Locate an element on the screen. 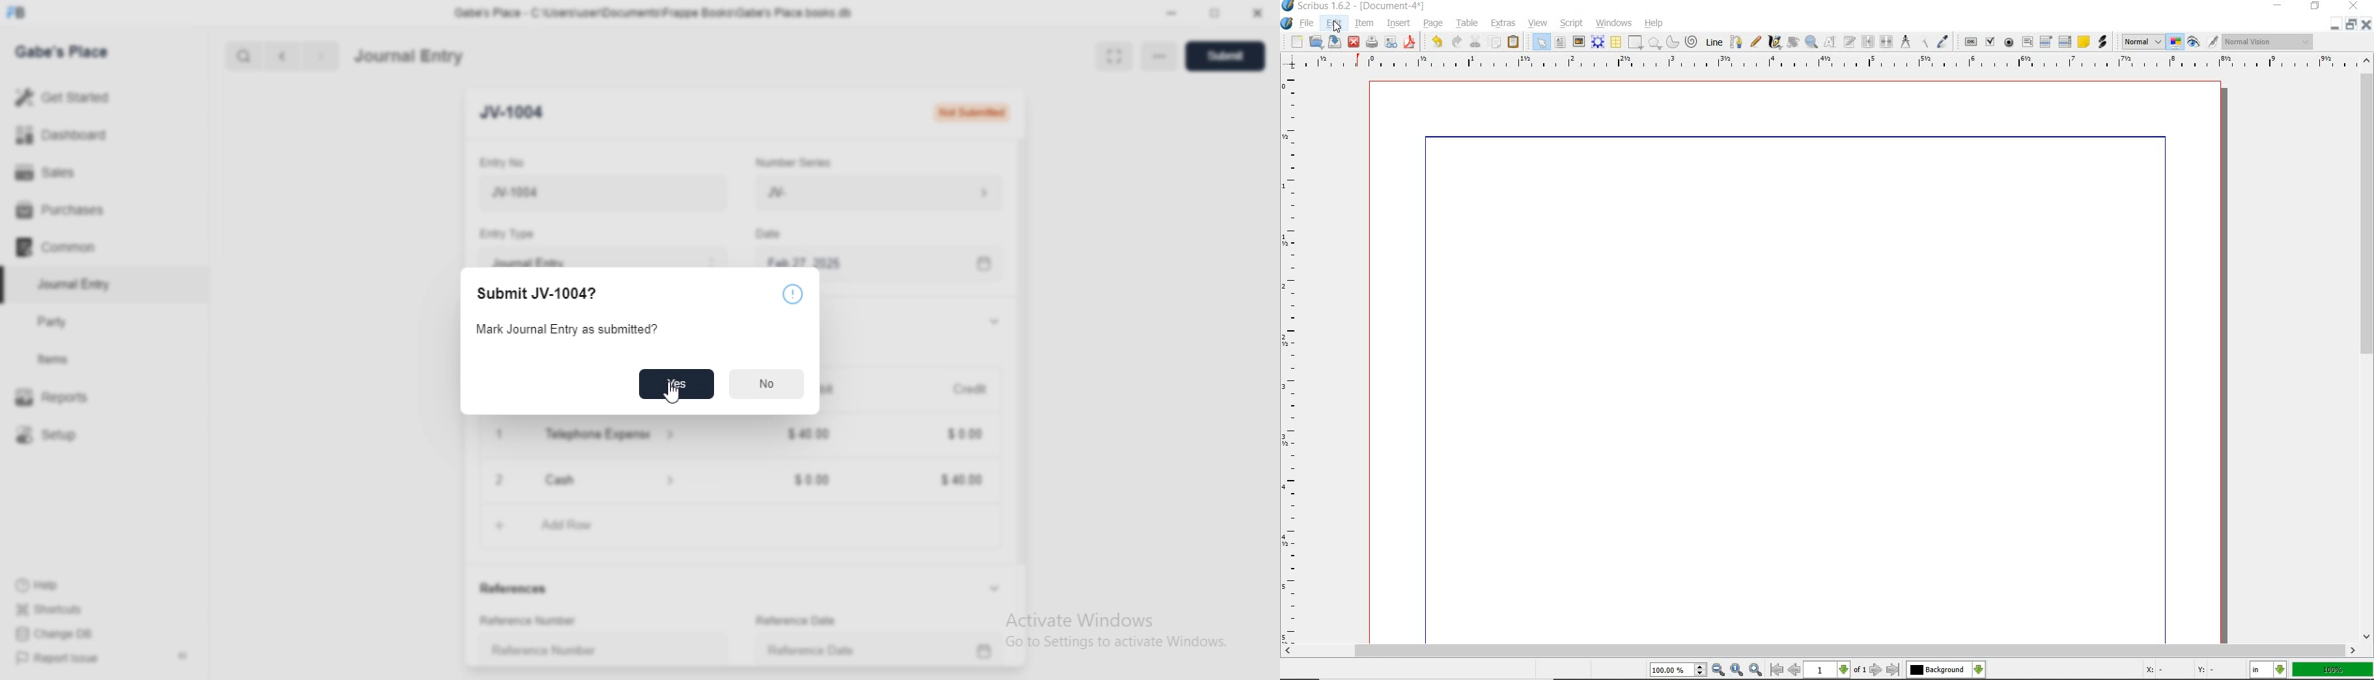  Yes is located at coordinates (677, 384).